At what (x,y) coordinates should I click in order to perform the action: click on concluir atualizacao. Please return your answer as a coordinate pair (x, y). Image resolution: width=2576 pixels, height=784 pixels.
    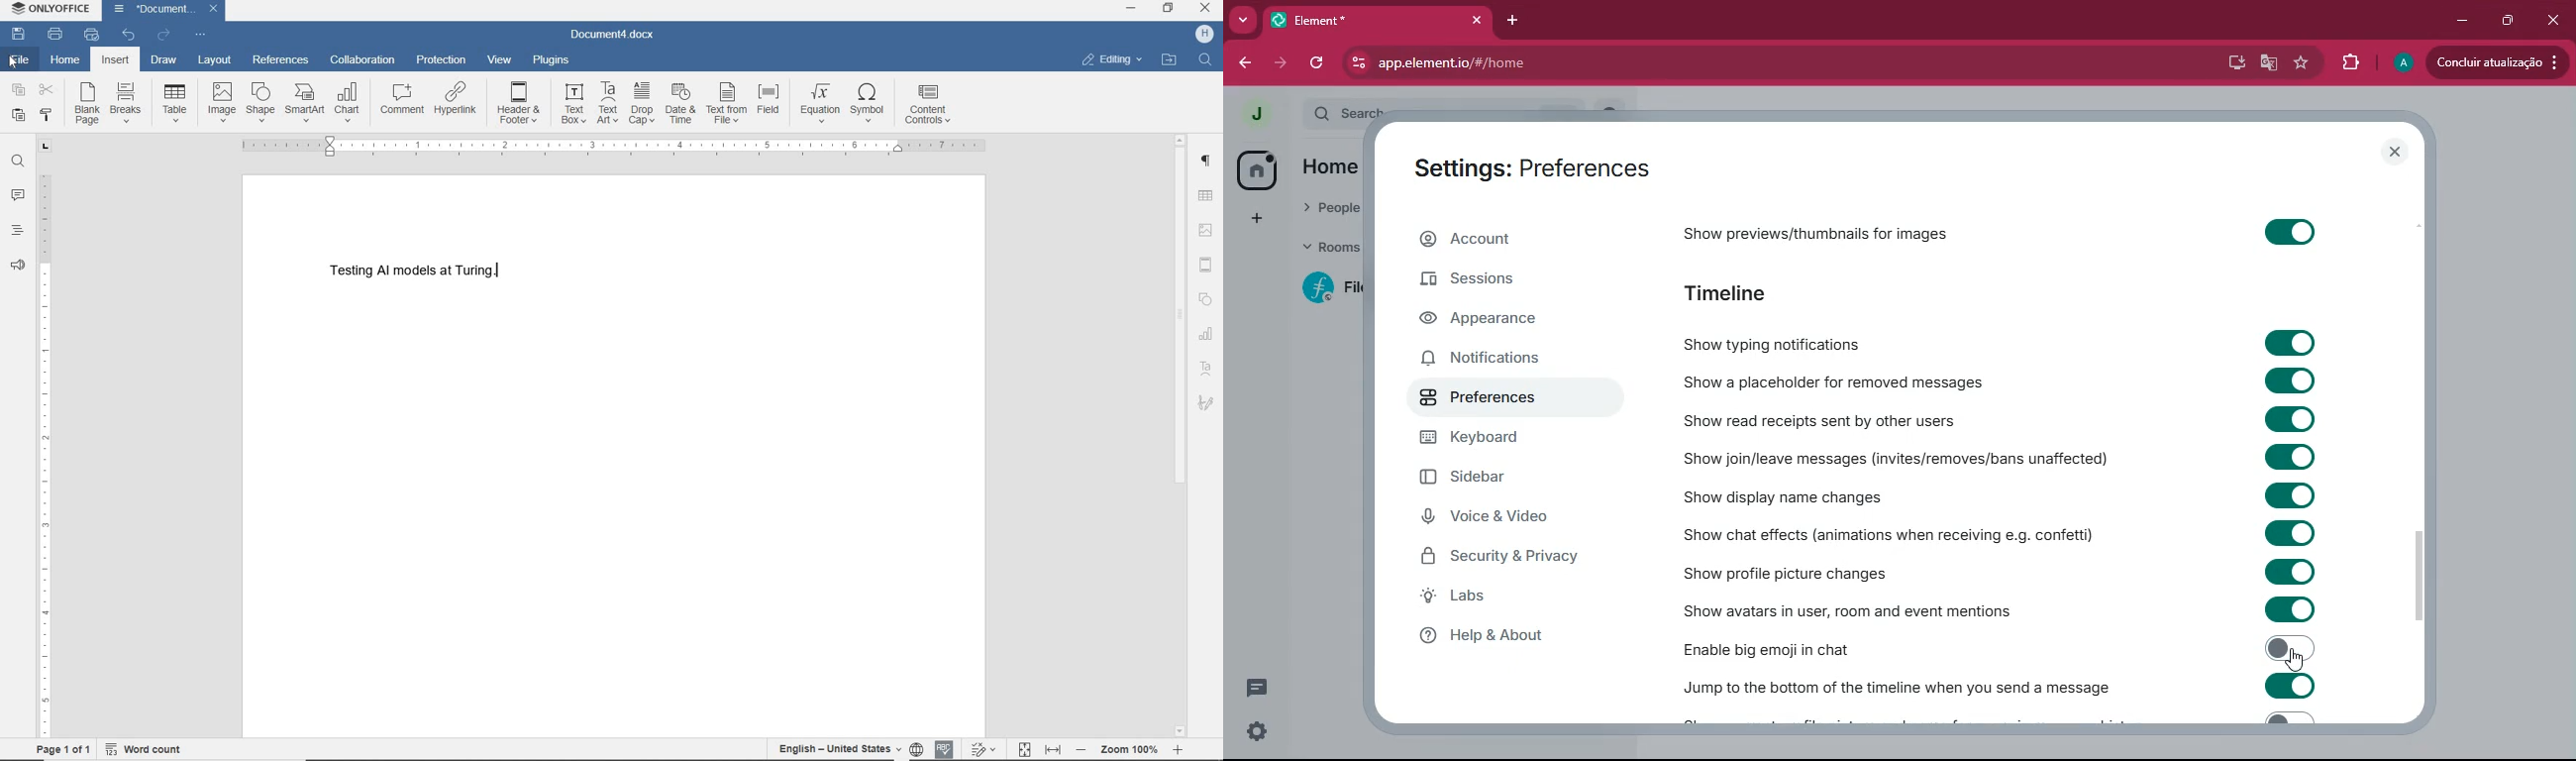
    Looking at the image, I should click on (2495, 61).